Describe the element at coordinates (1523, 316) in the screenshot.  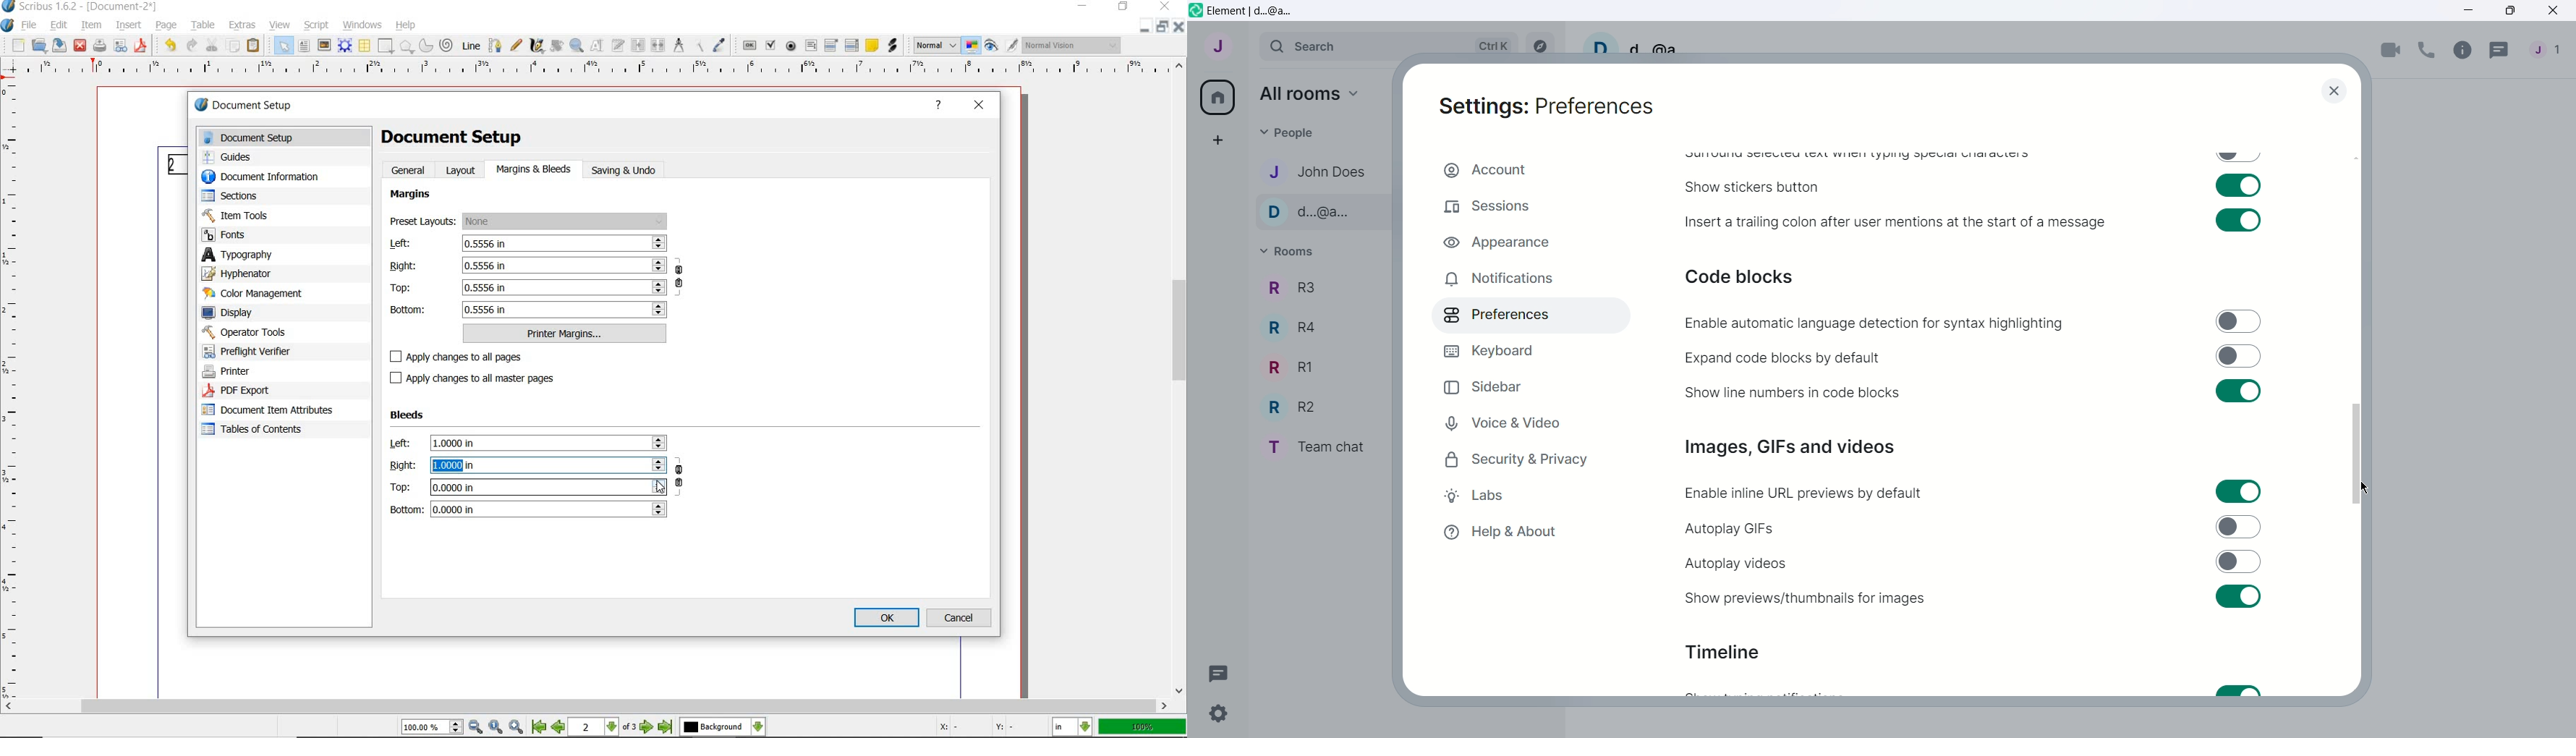
I see `Preferences` at that location.